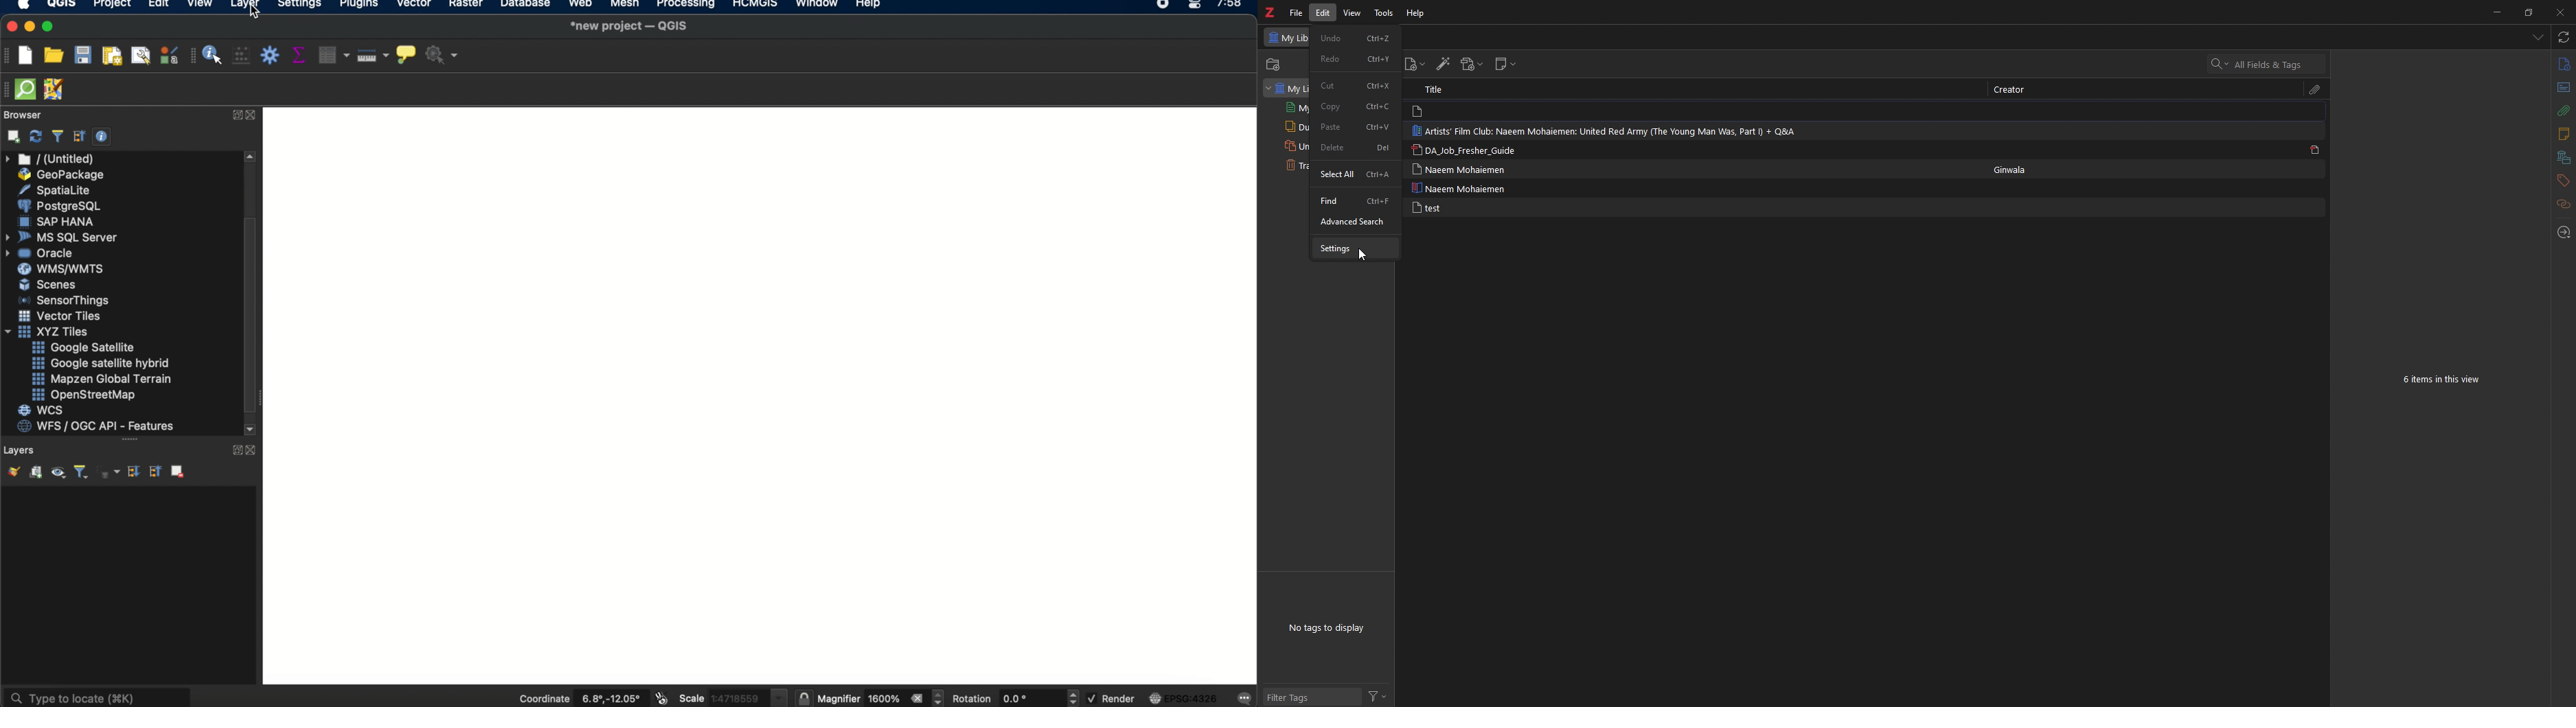 The height and width of the screenshot is (728, 2576). I want to click on expand, so click(236, 450).